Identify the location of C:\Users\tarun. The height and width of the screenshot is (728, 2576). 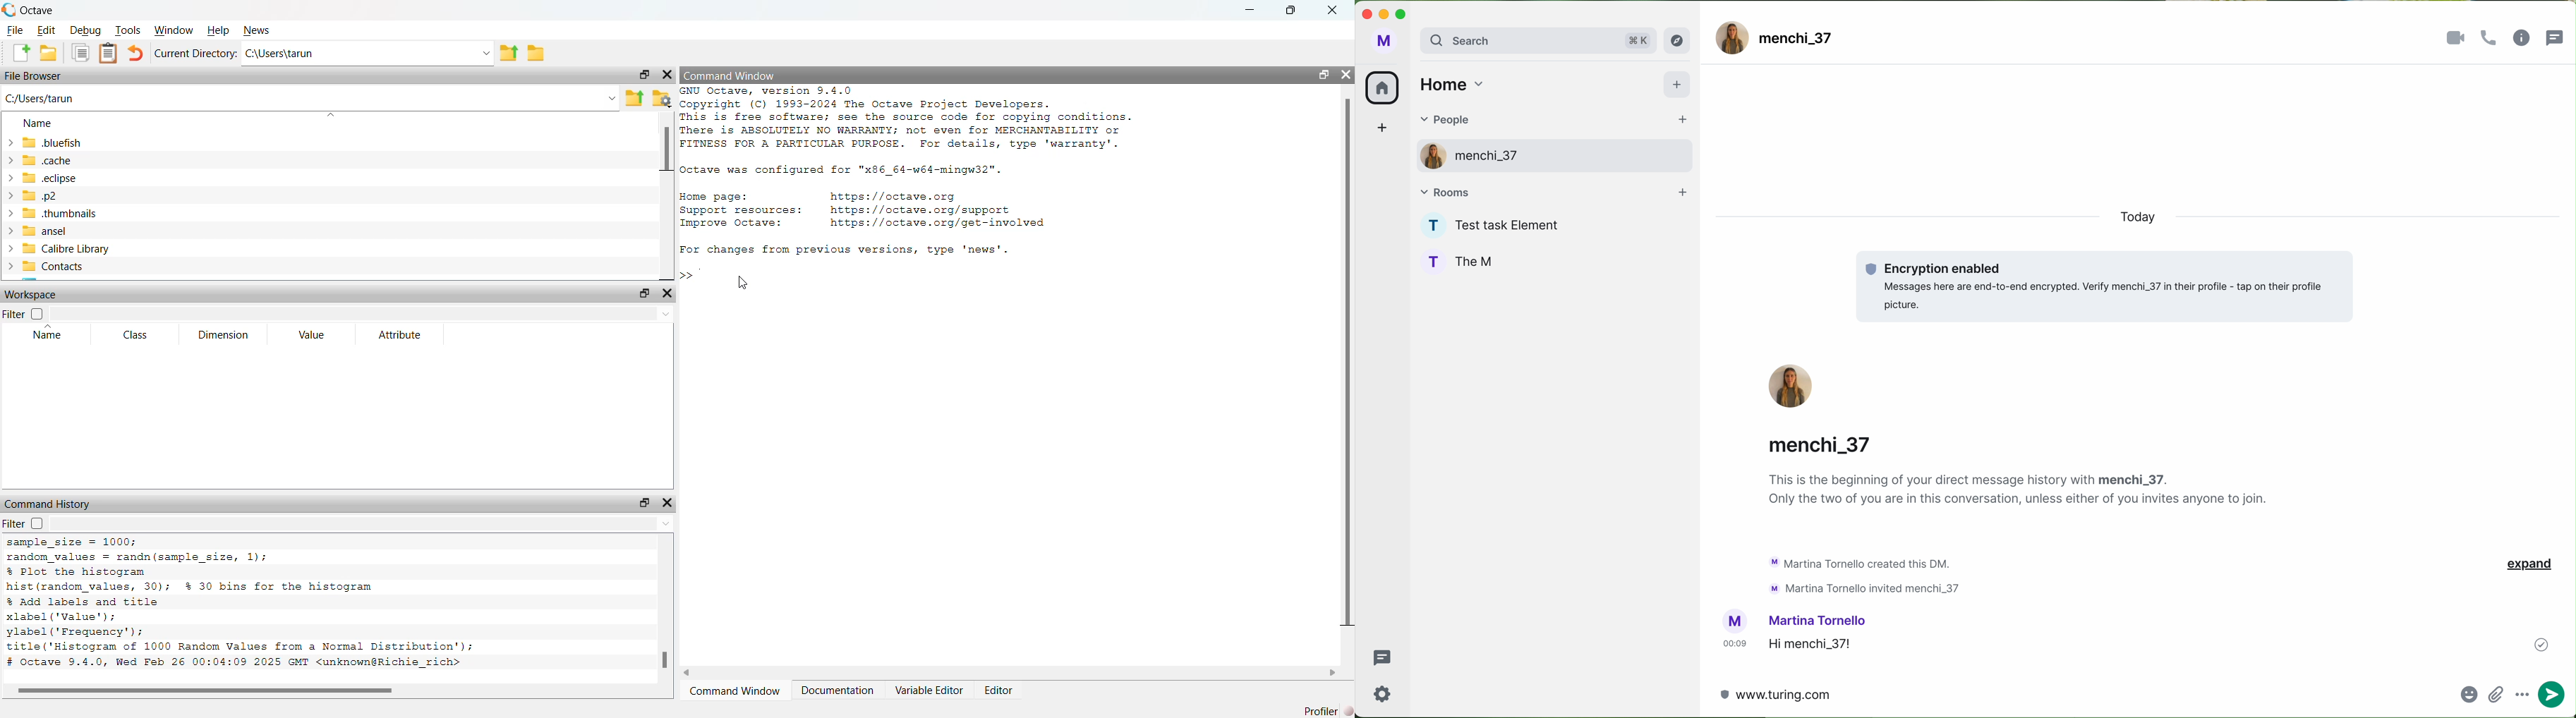
(281, 54).